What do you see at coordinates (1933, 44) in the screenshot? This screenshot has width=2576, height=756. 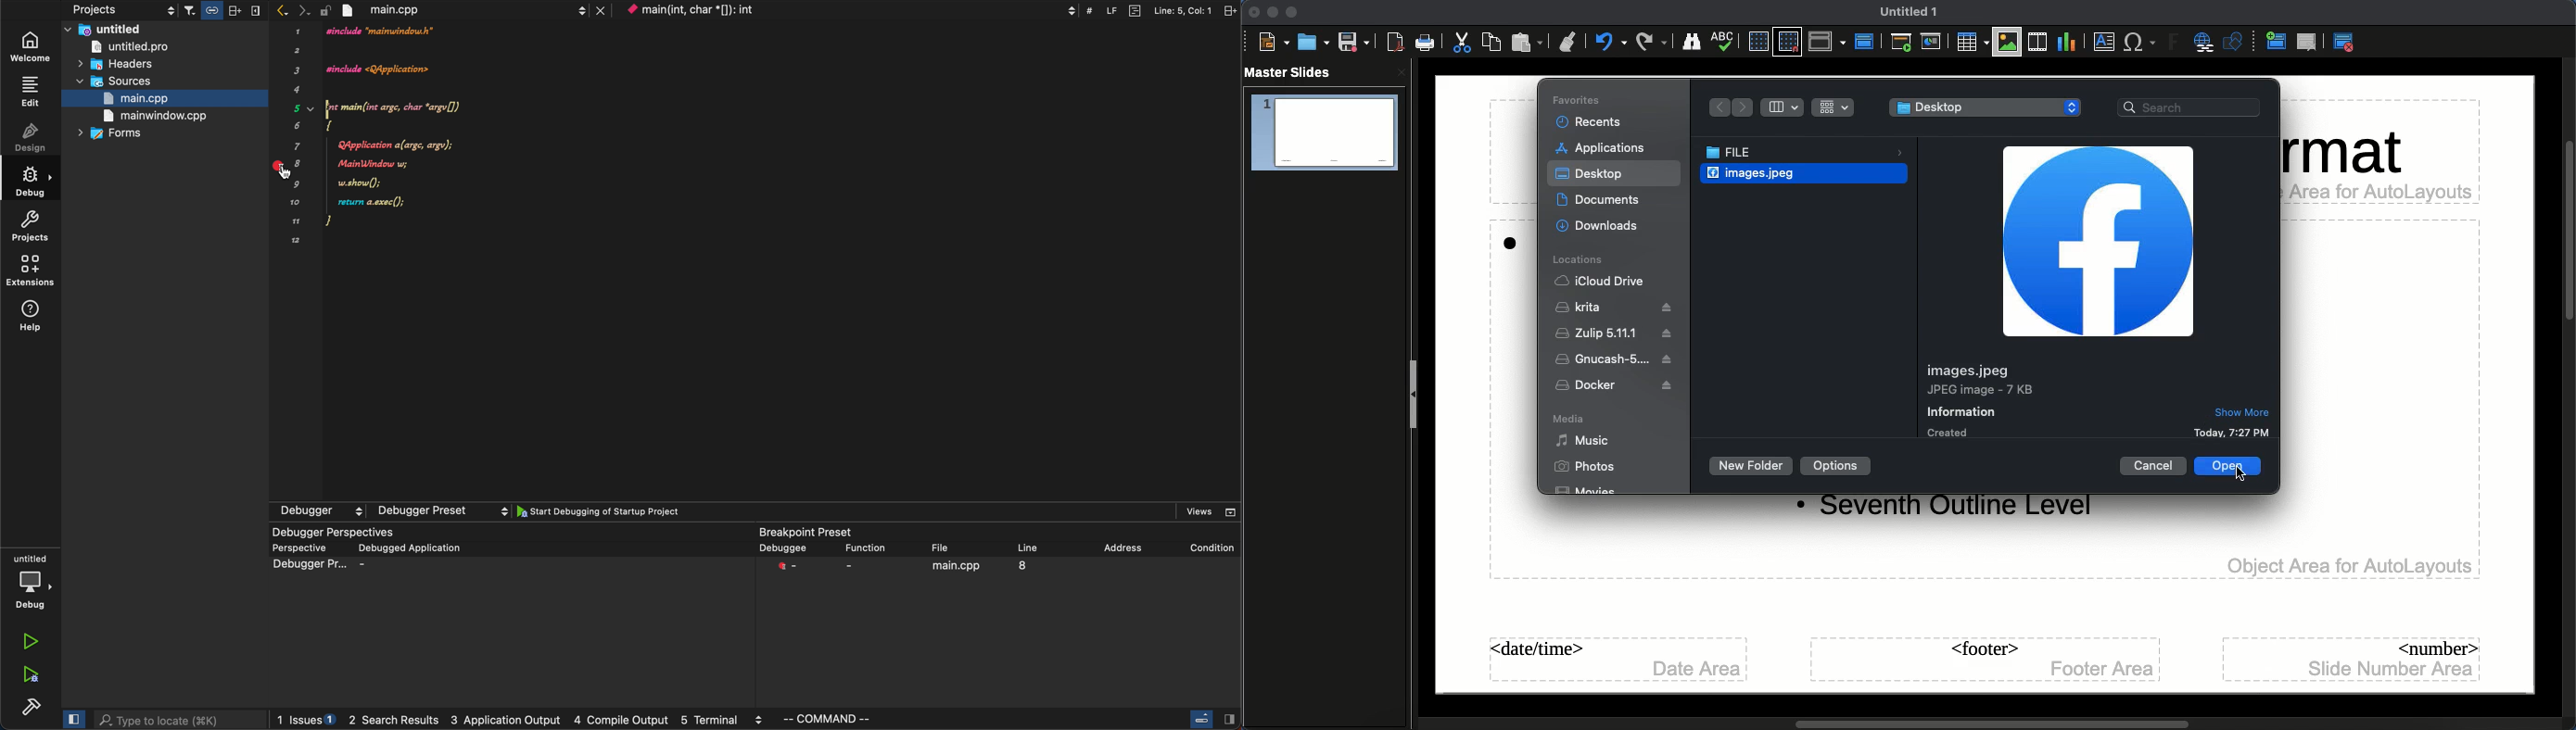 I see `Current slide` at bounding box center [1933, 44].